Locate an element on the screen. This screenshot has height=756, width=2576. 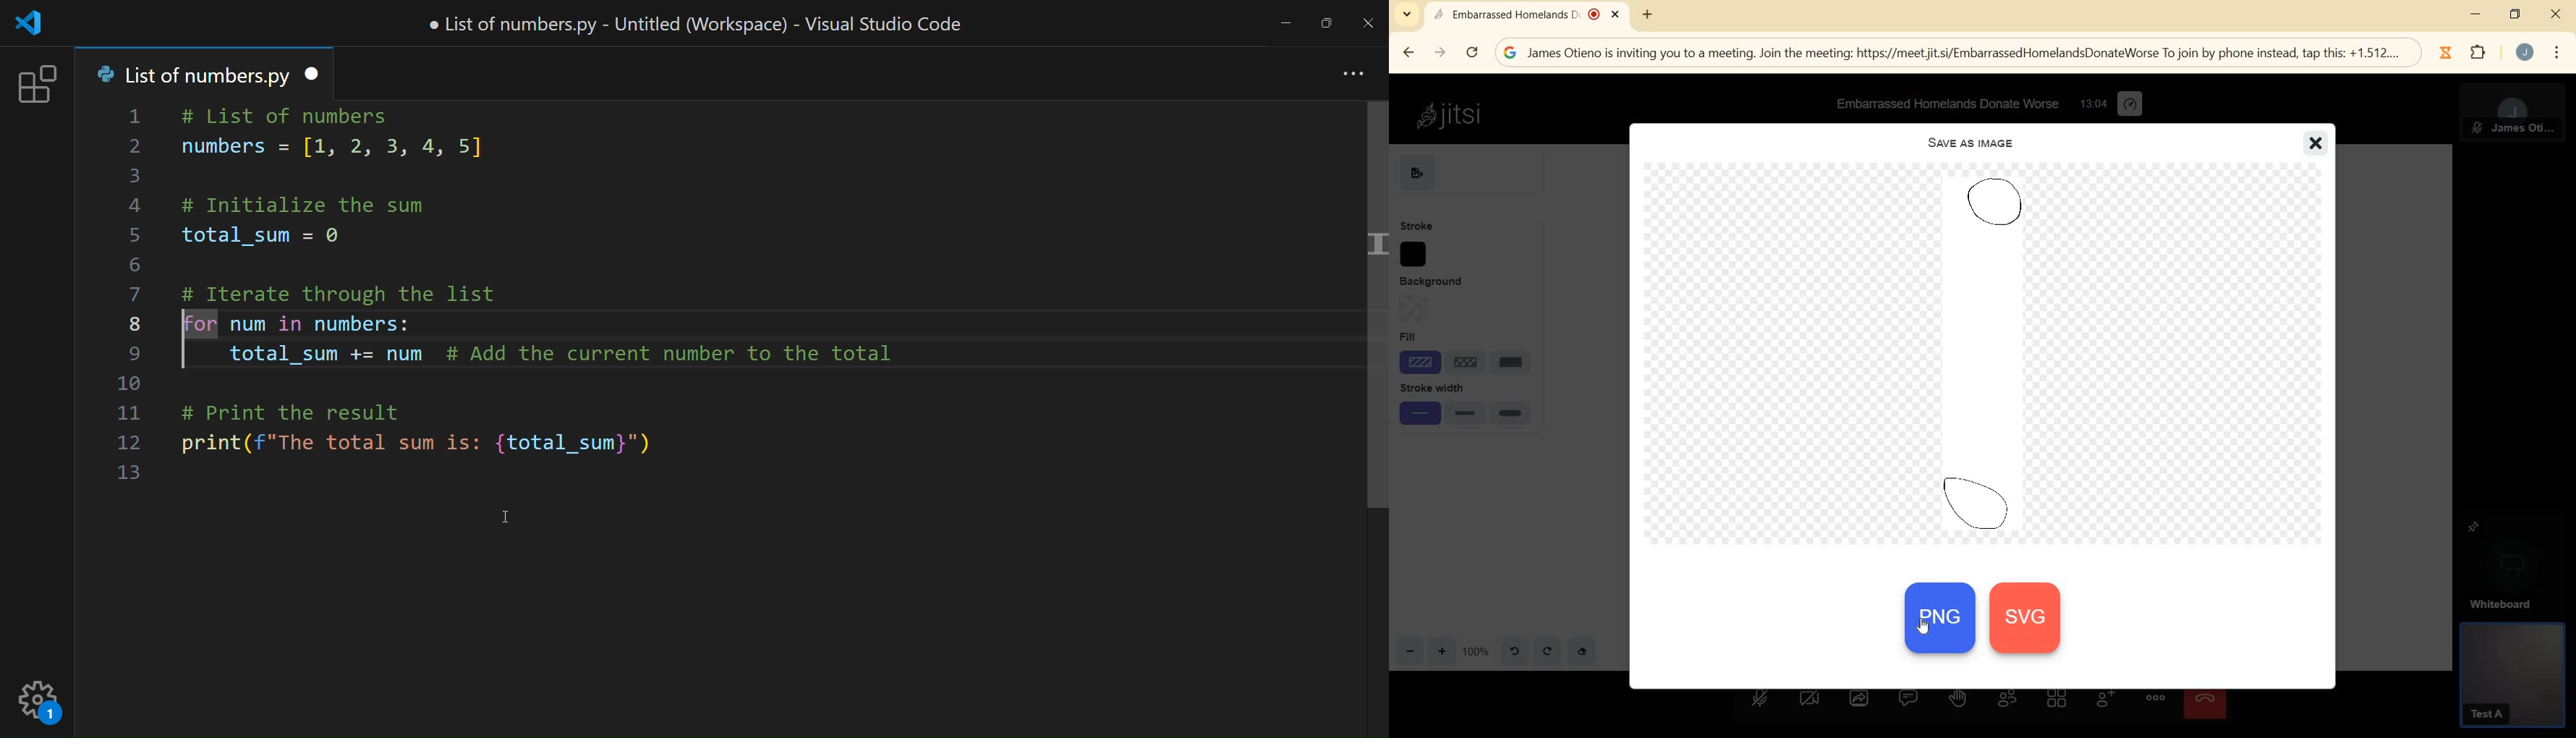
BACKGROUND is located at coordinates (1443, 284).